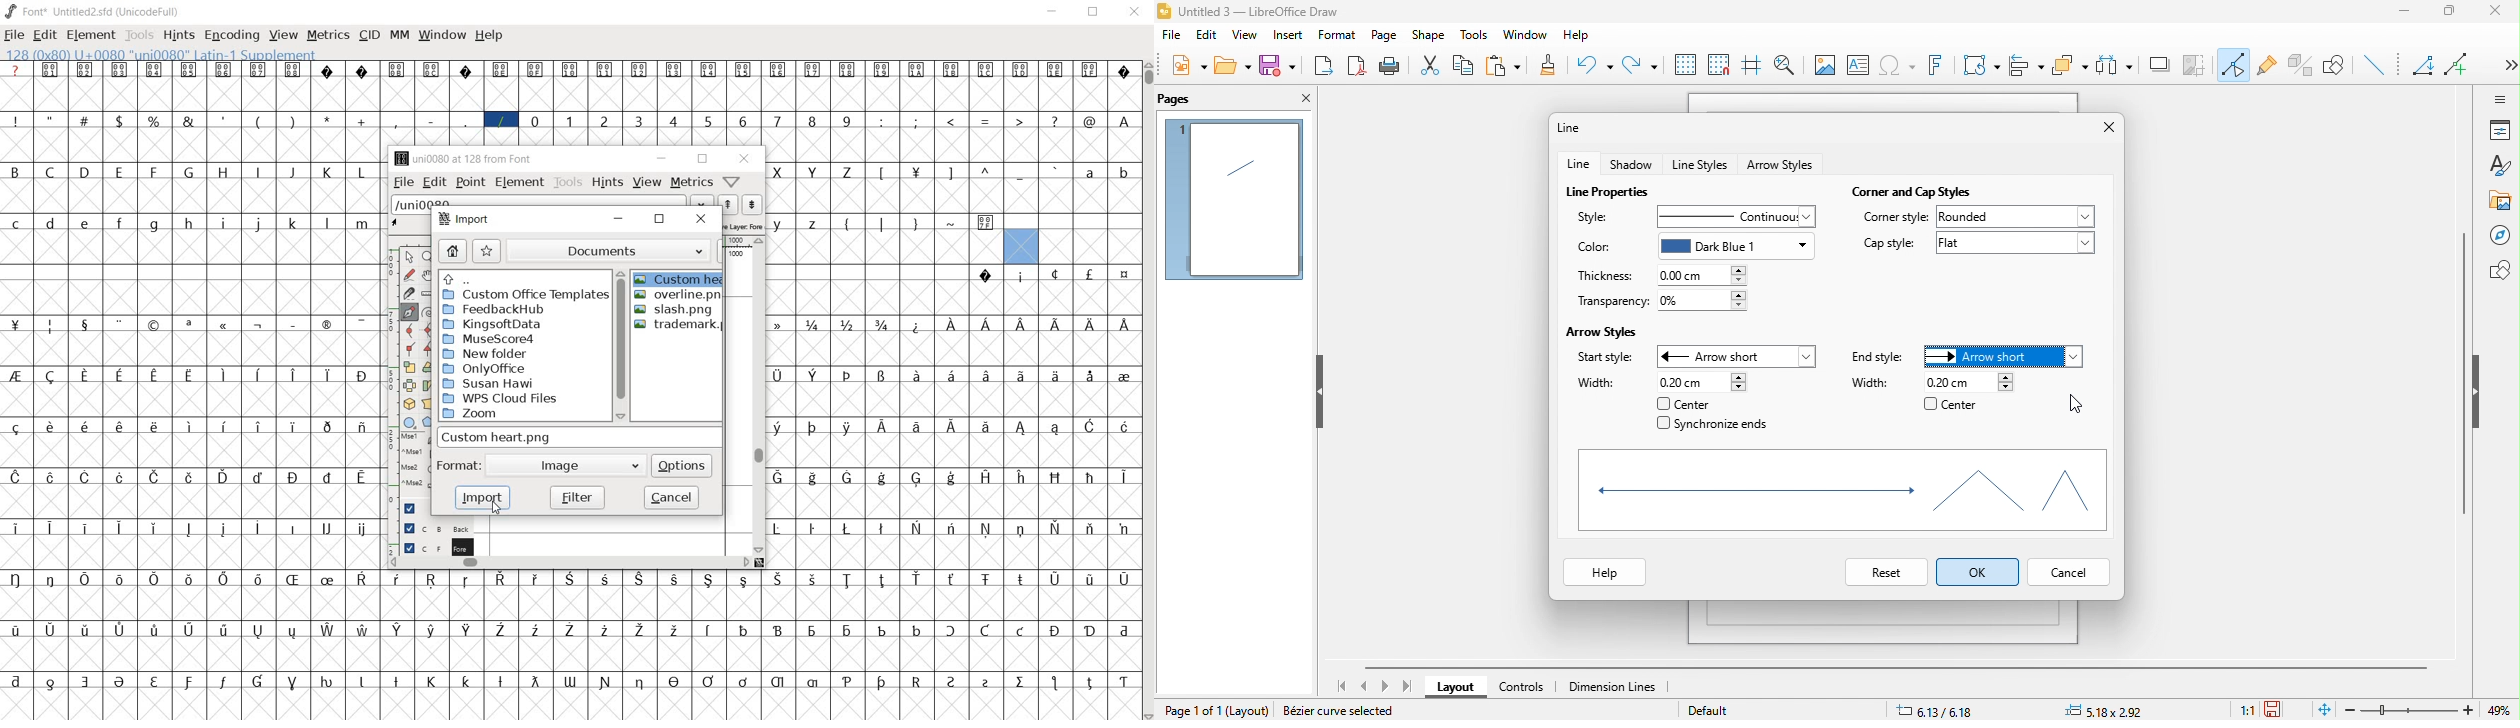  Describe the element at coordinates (153, 172) in the screenshot. I see `glyph` at that location.